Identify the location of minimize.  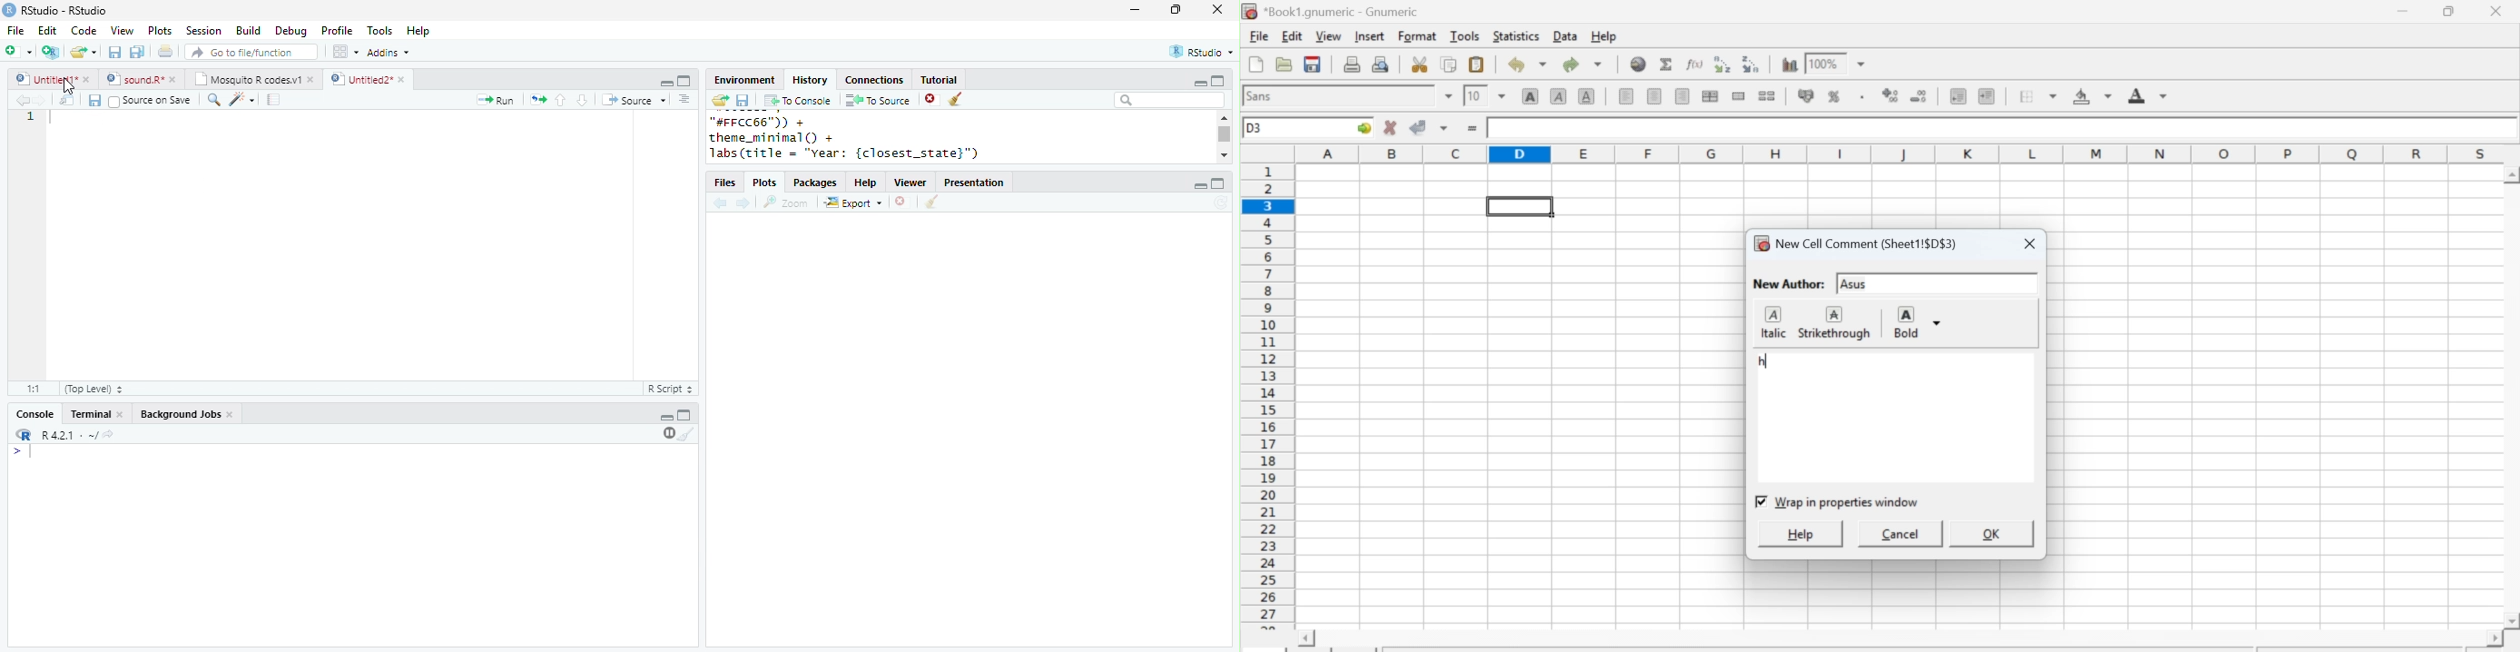
(1200, 84).